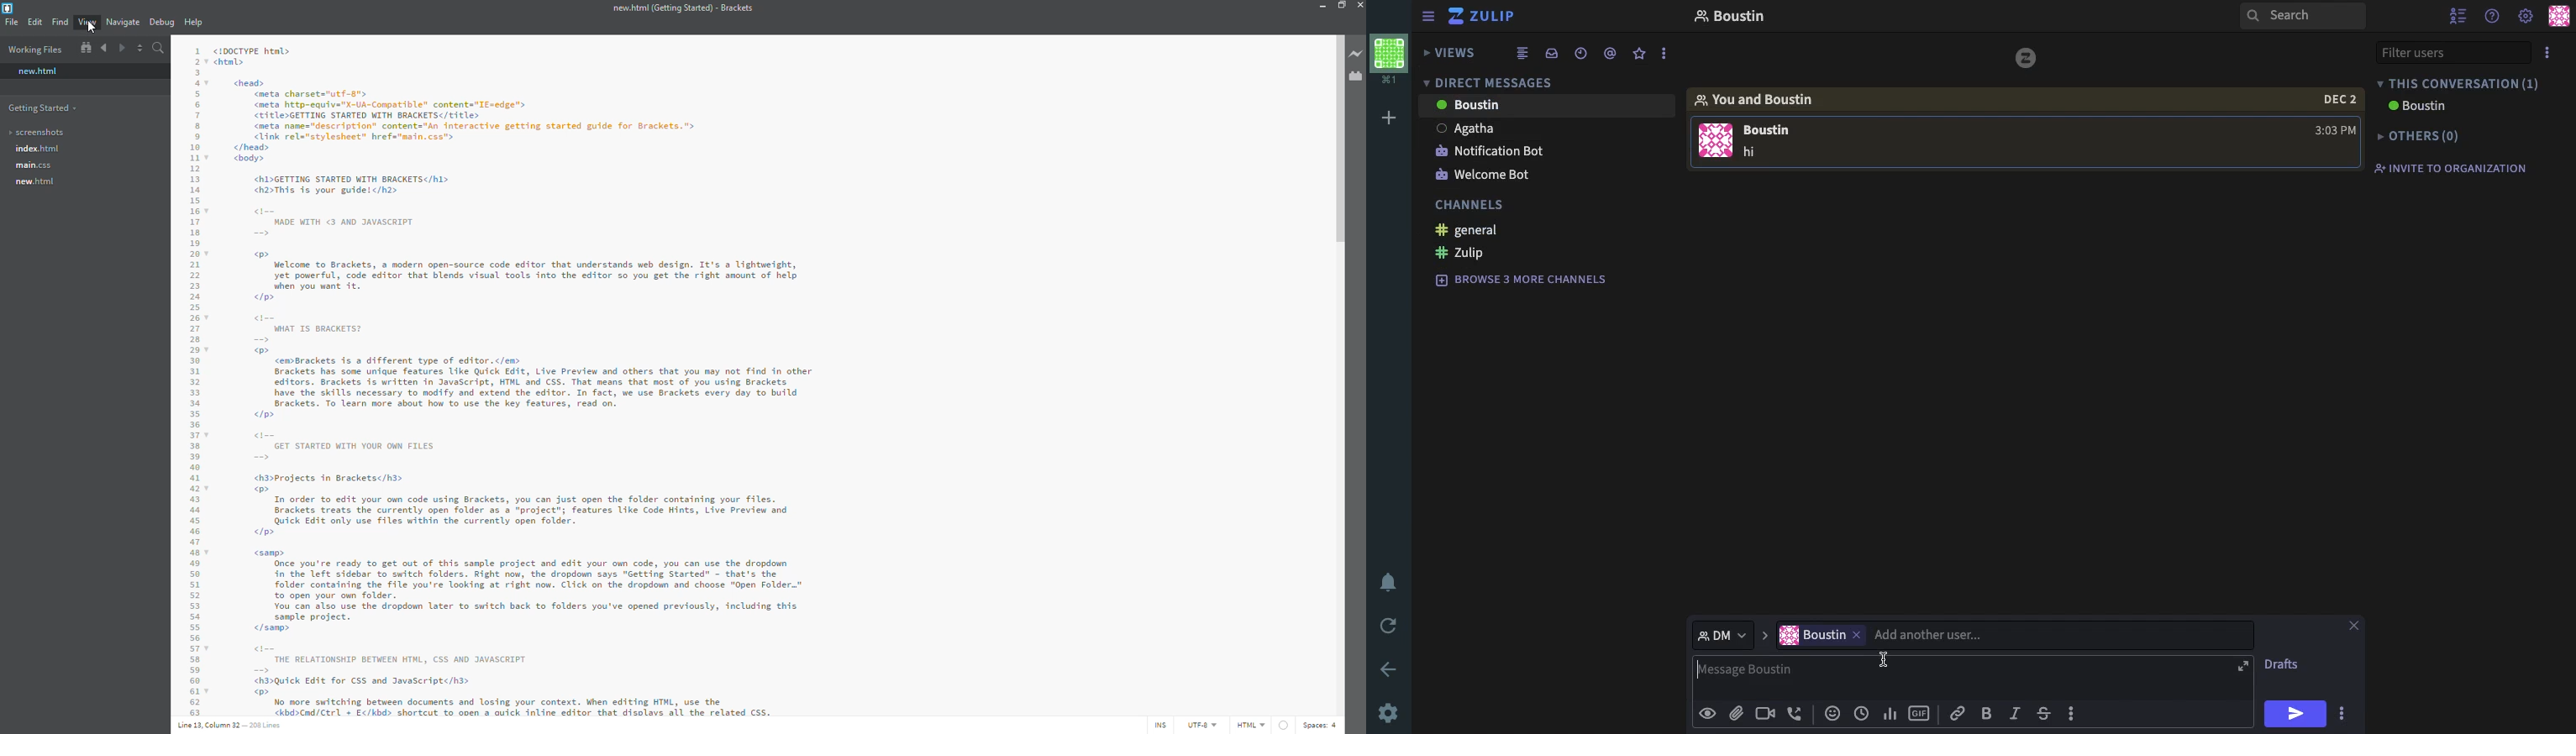 The image size is (2576, 756). What do you see at coordinates (88, 21) in the screenshot?
I see `view` at bounding box center [88, 21].